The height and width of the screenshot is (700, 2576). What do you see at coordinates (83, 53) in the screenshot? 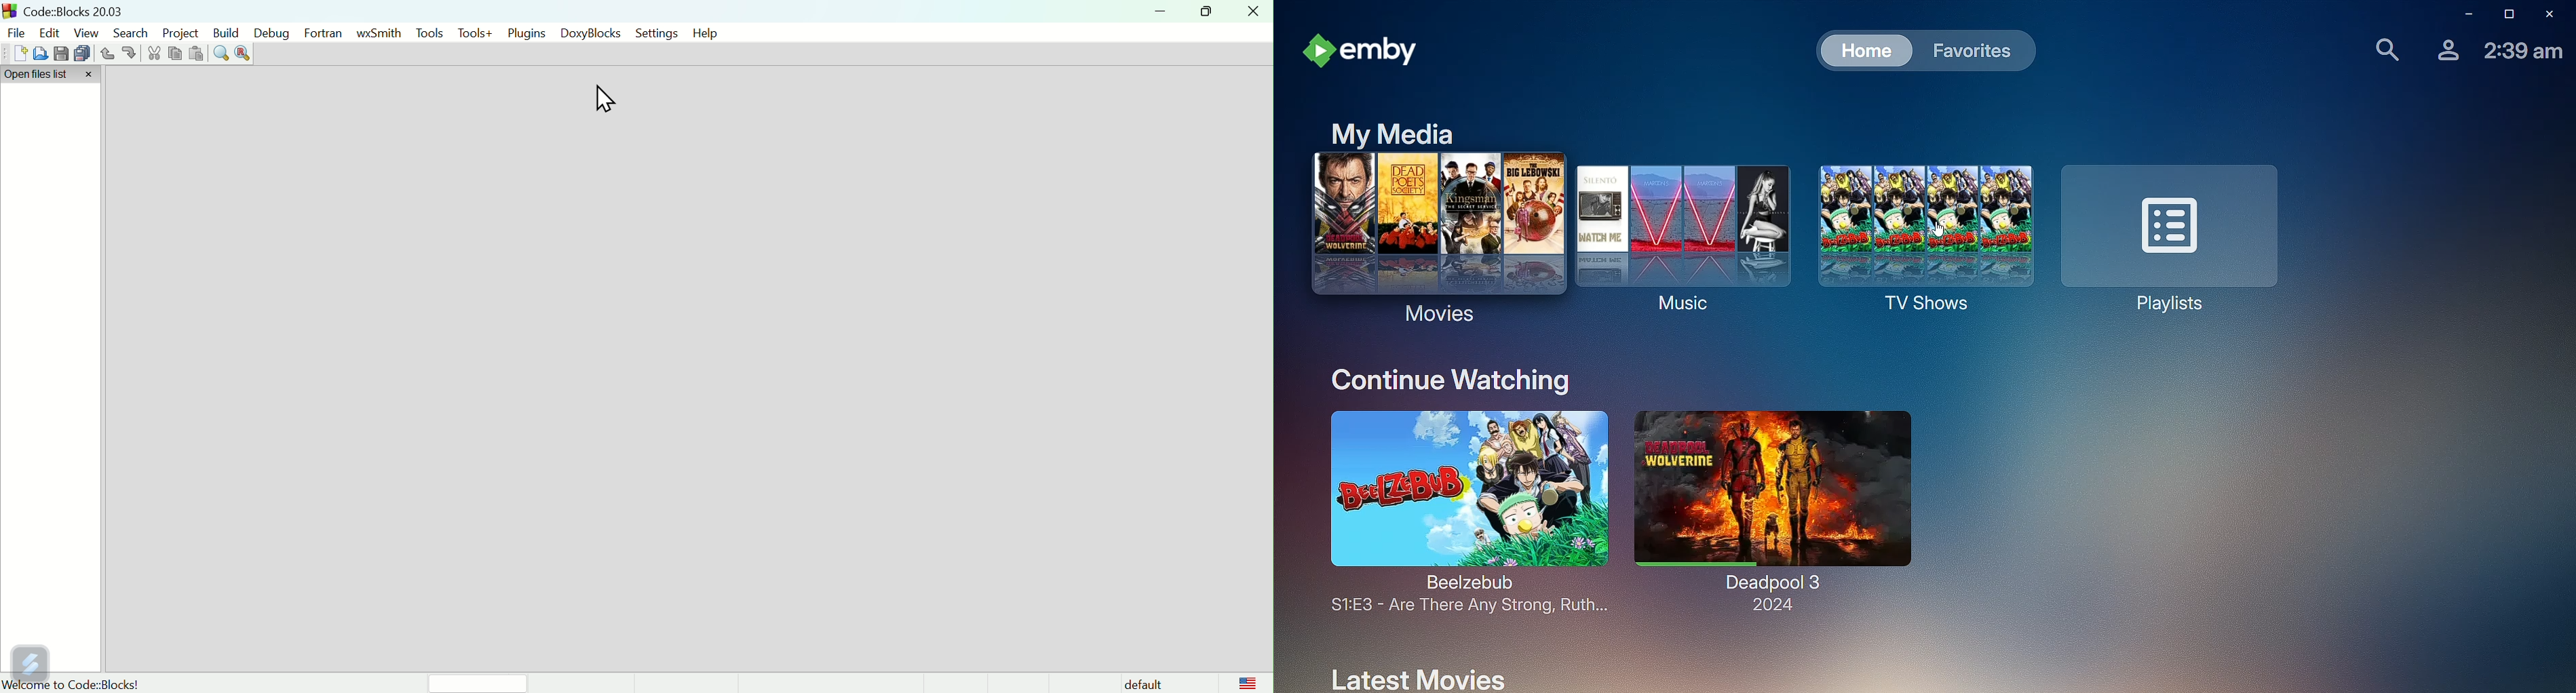
I see `Save multiple` at bounding box center [83, 53].